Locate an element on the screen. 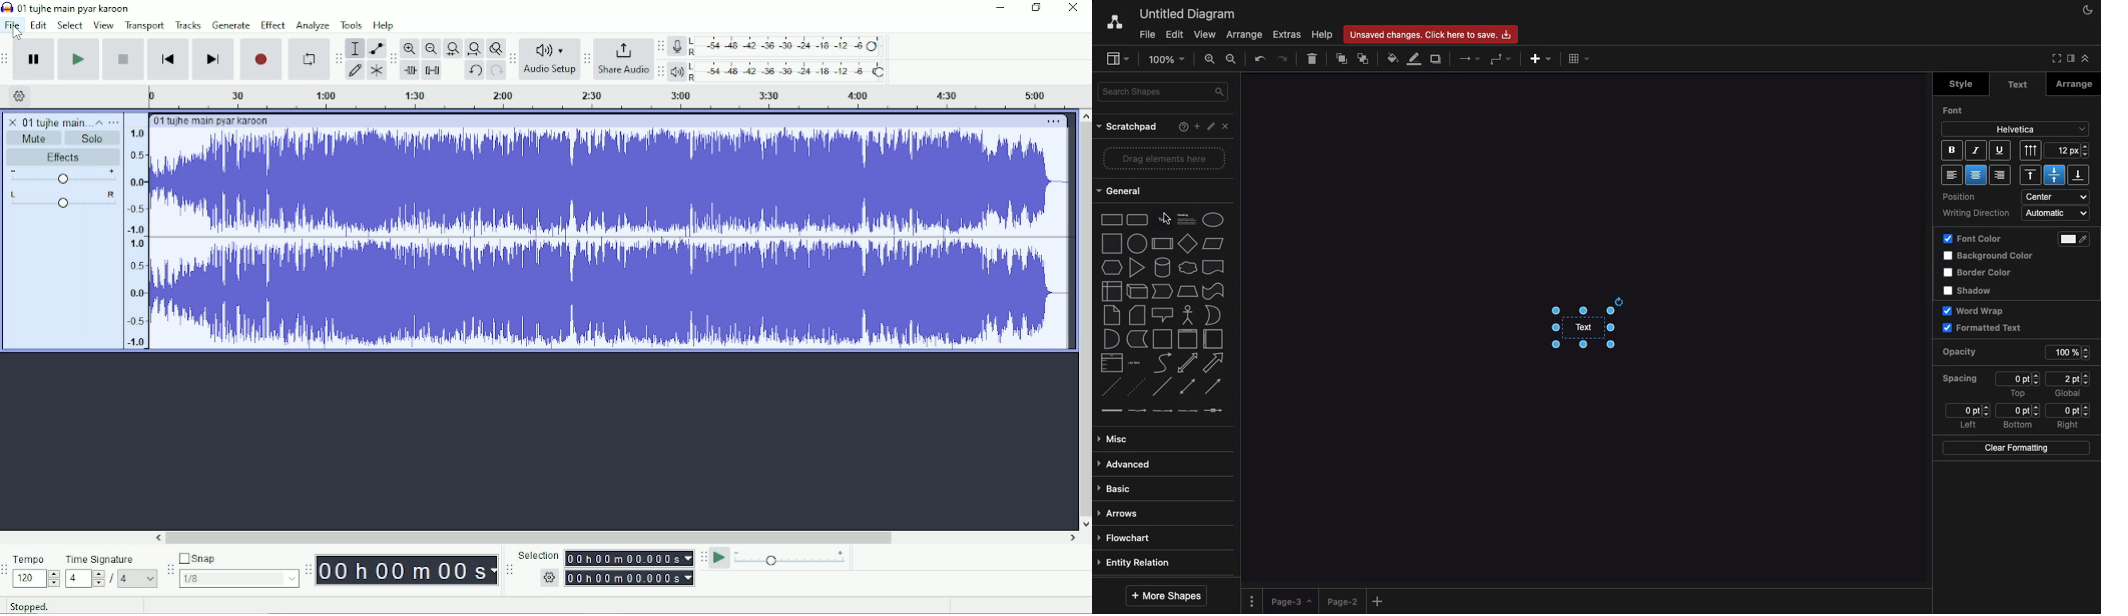  Effects is located at coordinates (67, 157).